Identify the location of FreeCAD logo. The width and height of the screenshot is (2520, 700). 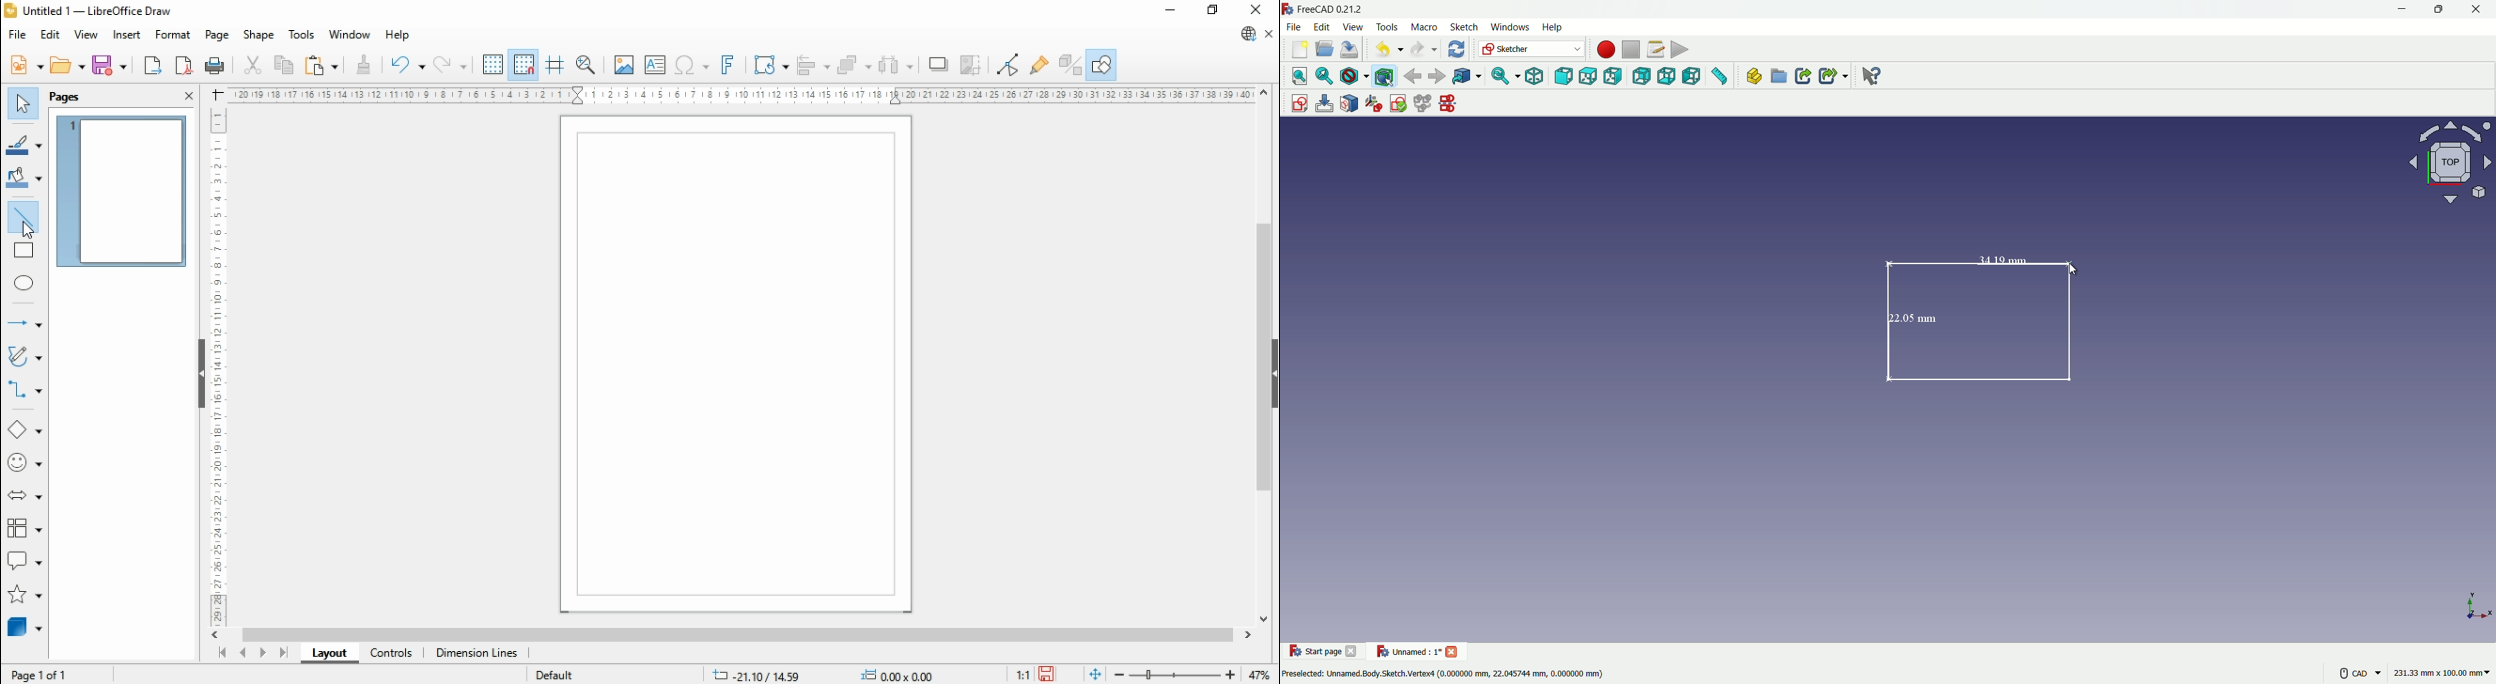
(1288, 9).